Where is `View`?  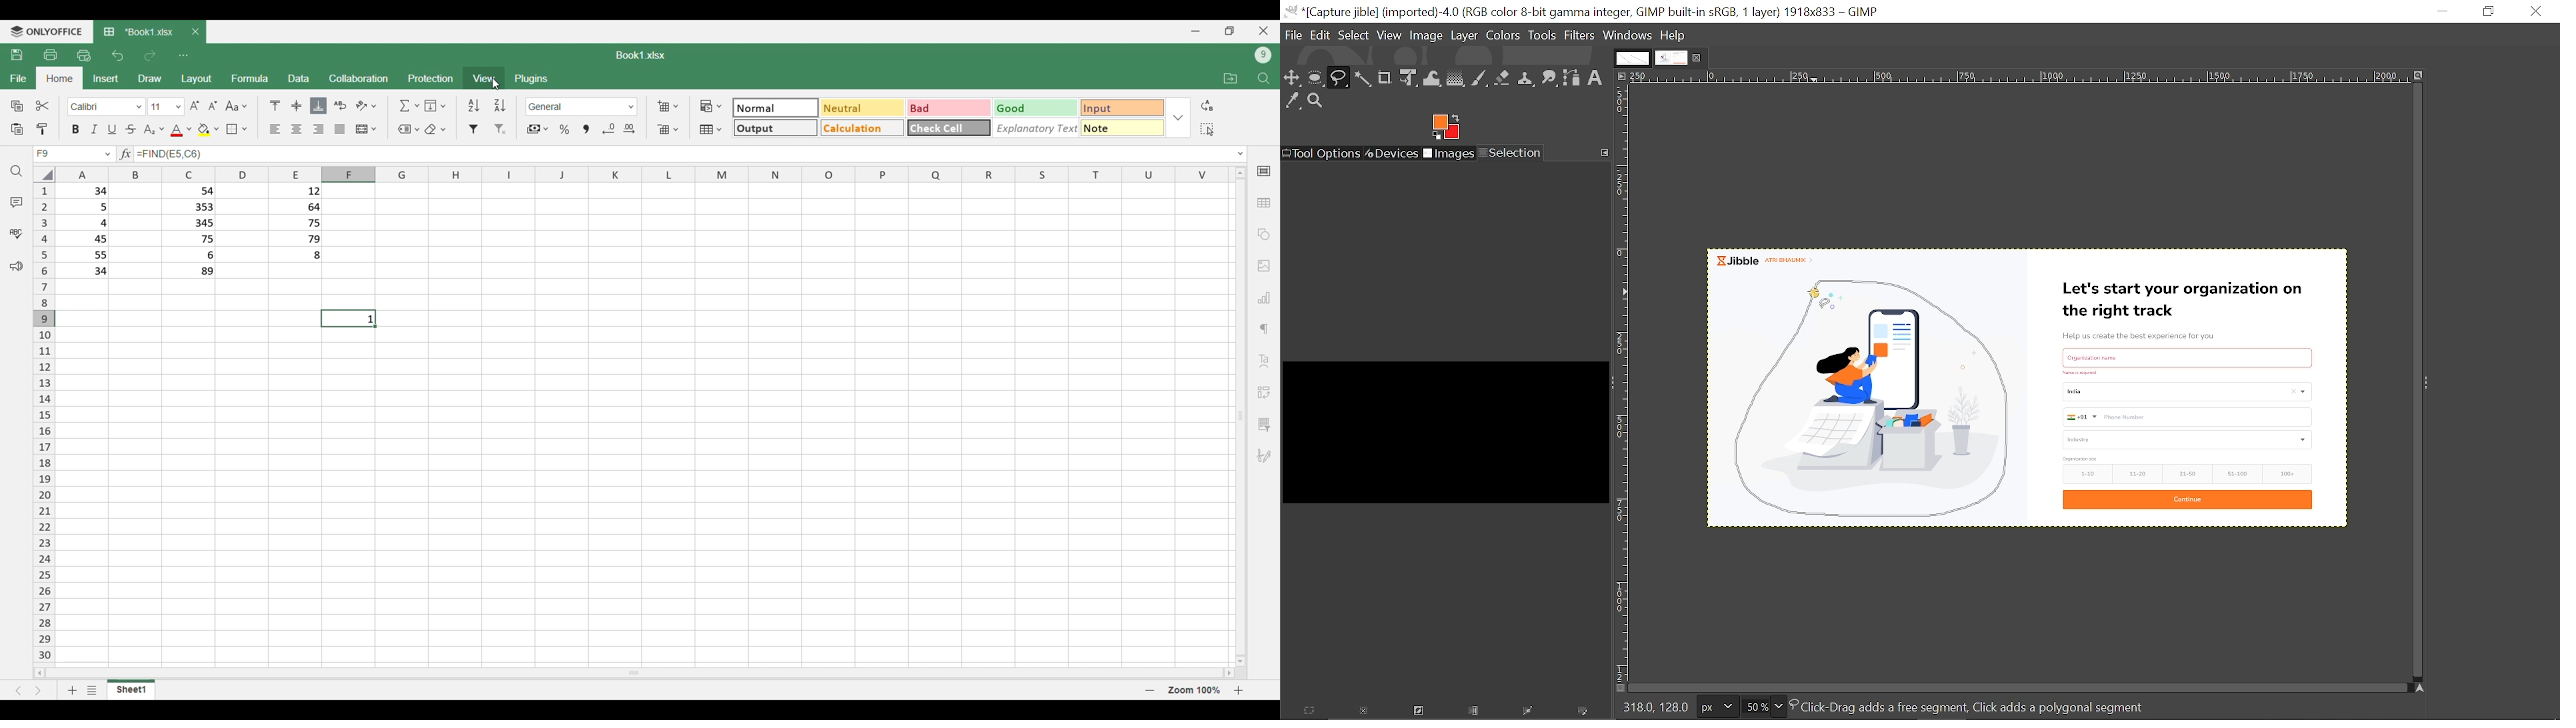 View is located at coordinates (1390, 35).